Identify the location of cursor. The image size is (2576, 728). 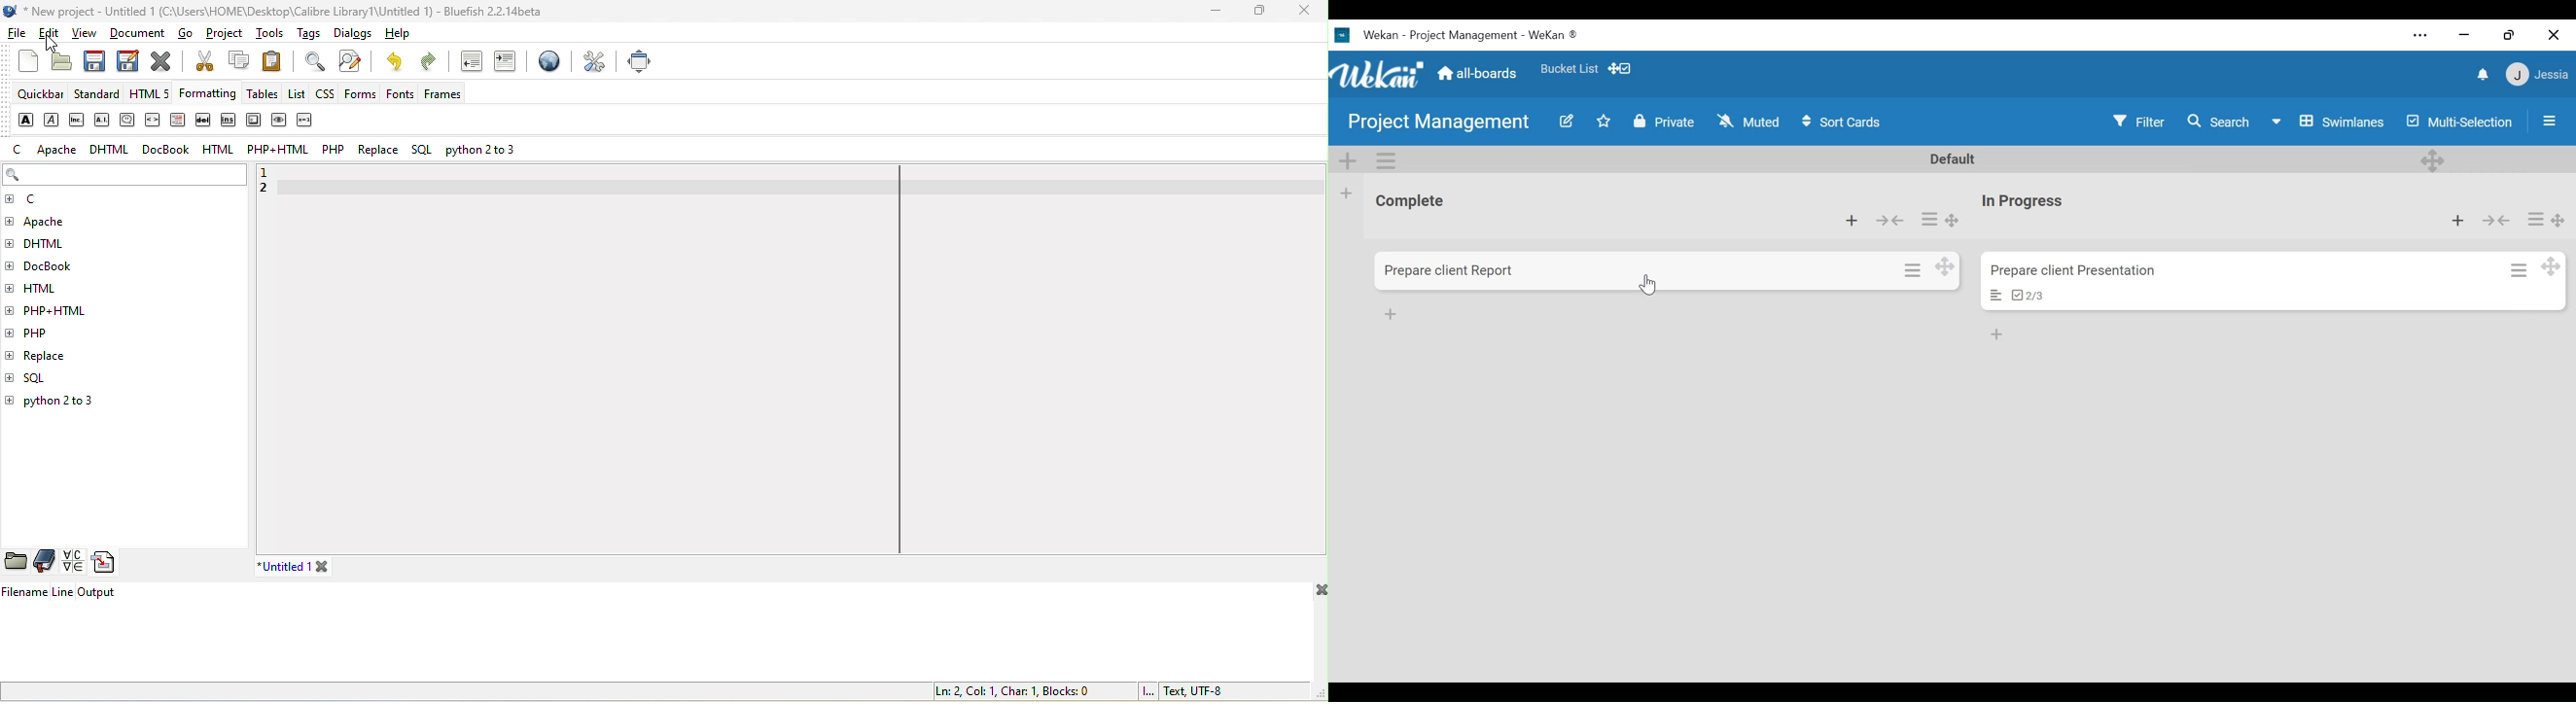
(52, 39).